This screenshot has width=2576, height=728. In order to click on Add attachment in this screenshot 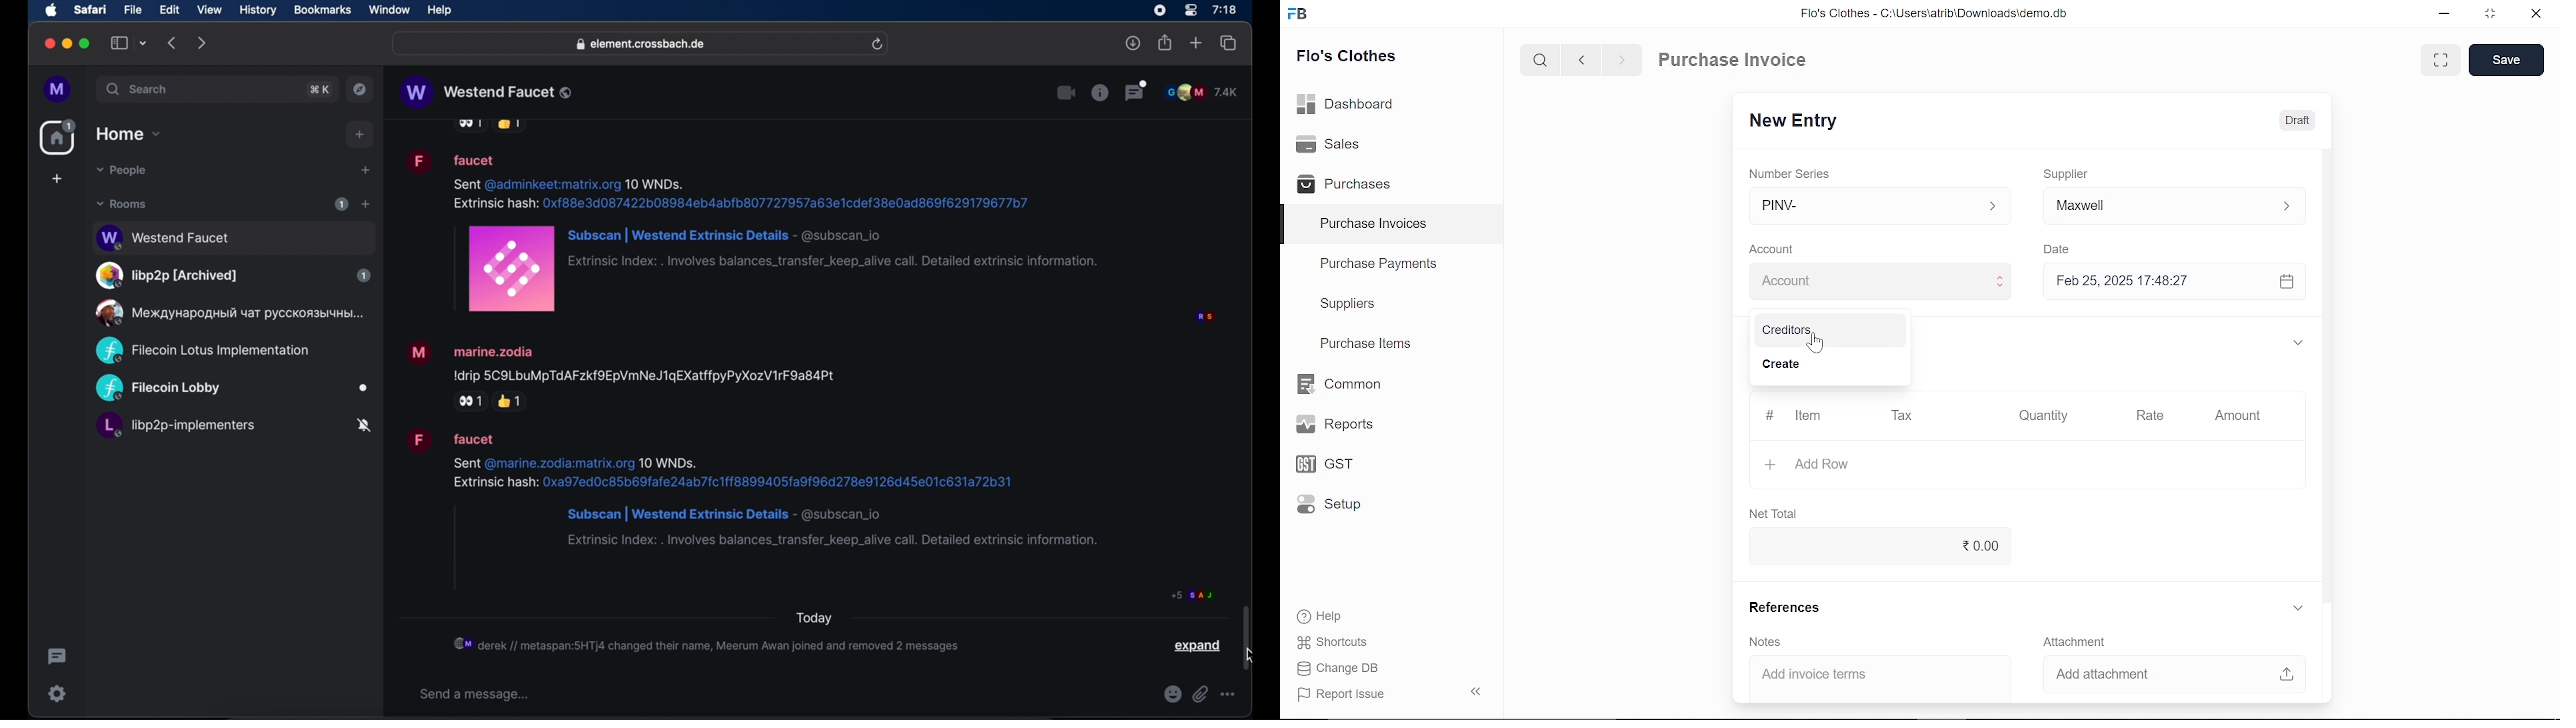, I will do `click(2167, 672)`.